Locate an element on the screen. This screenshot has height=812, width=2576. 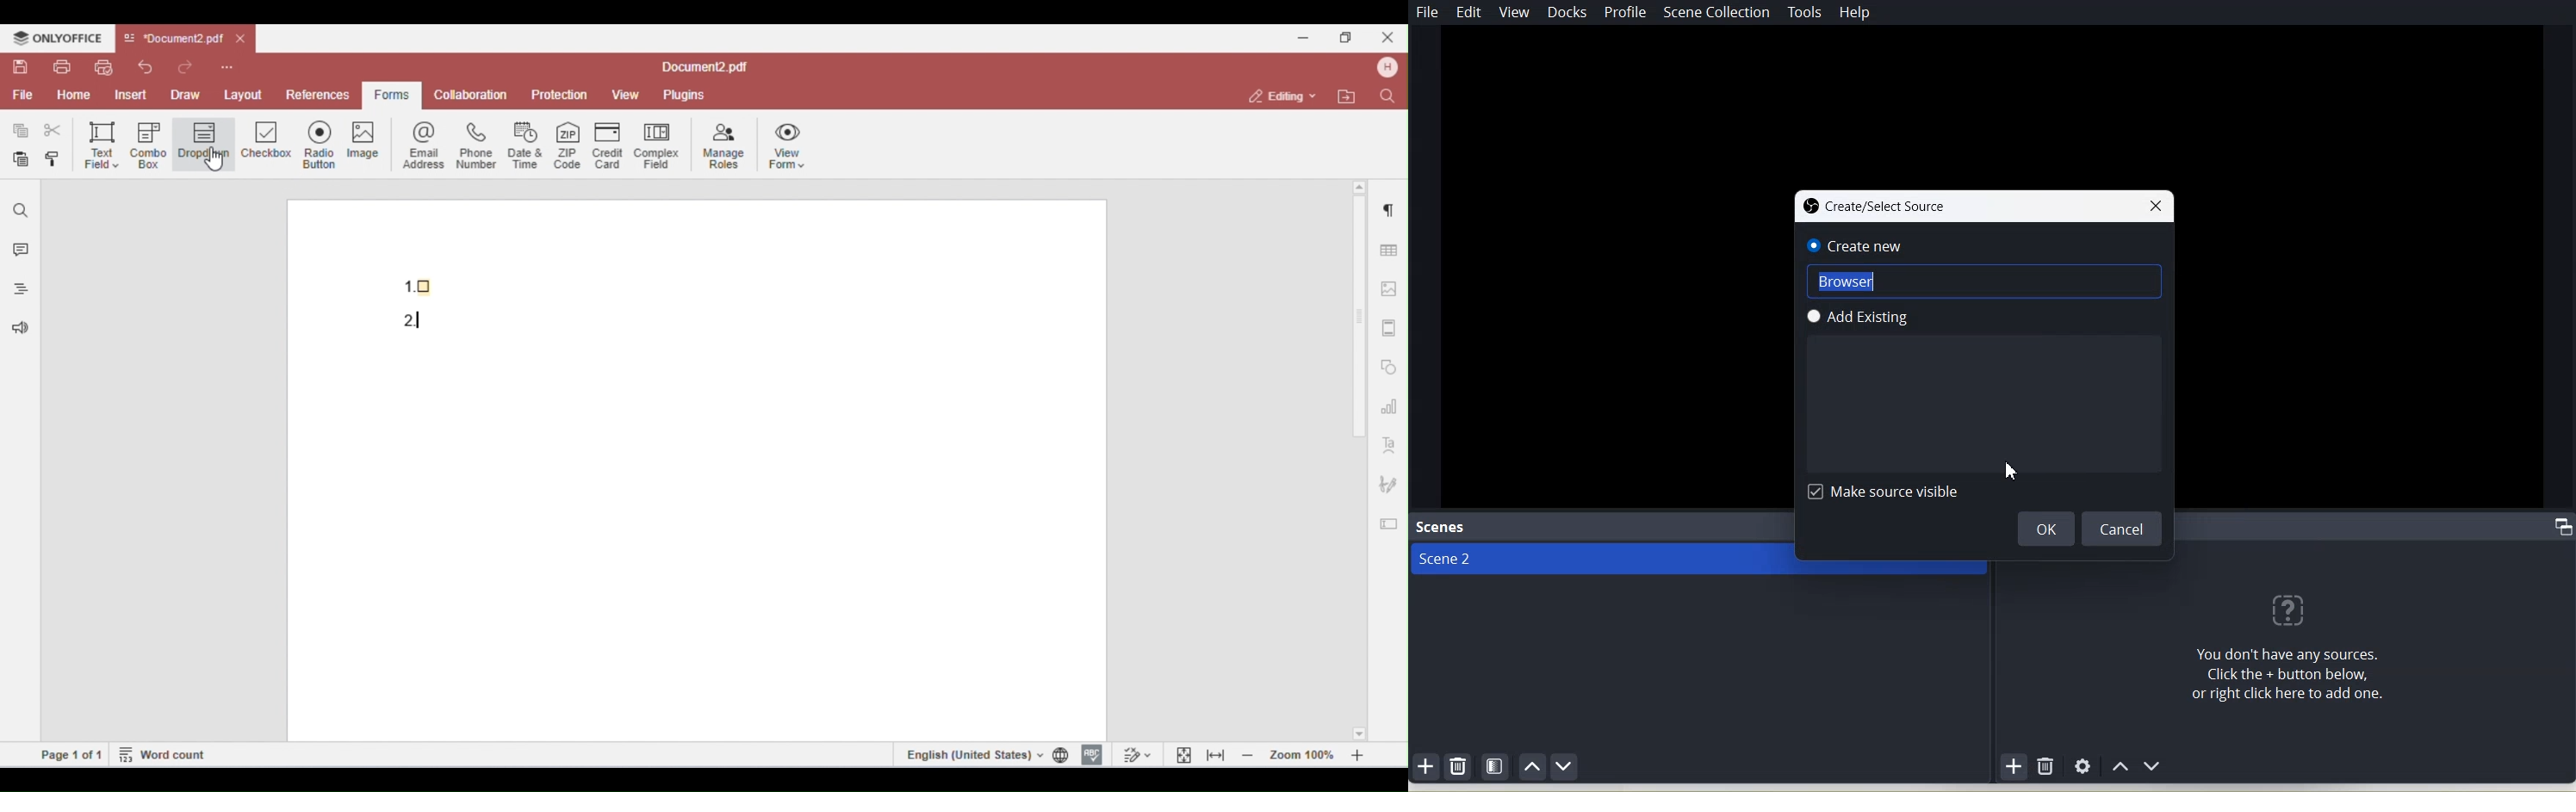
OK is located at coordinates (2047, 528).